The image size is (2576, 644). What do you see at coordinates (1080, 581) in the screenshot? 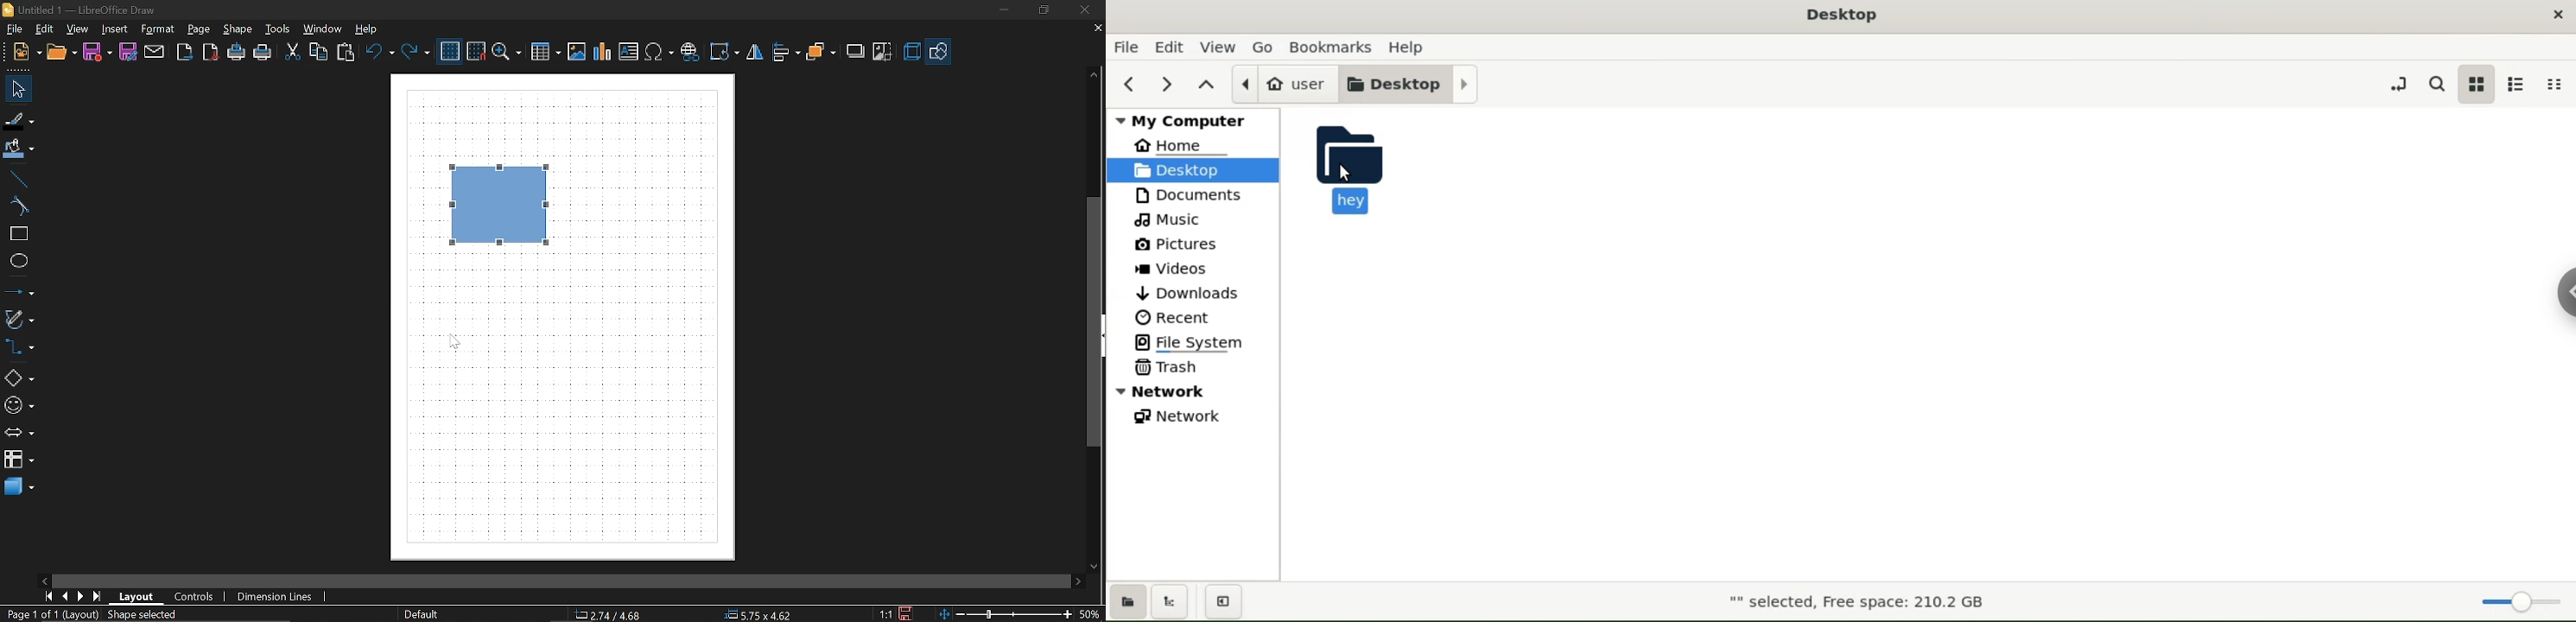
I see `Move right` at bounding box center [1080, 581].